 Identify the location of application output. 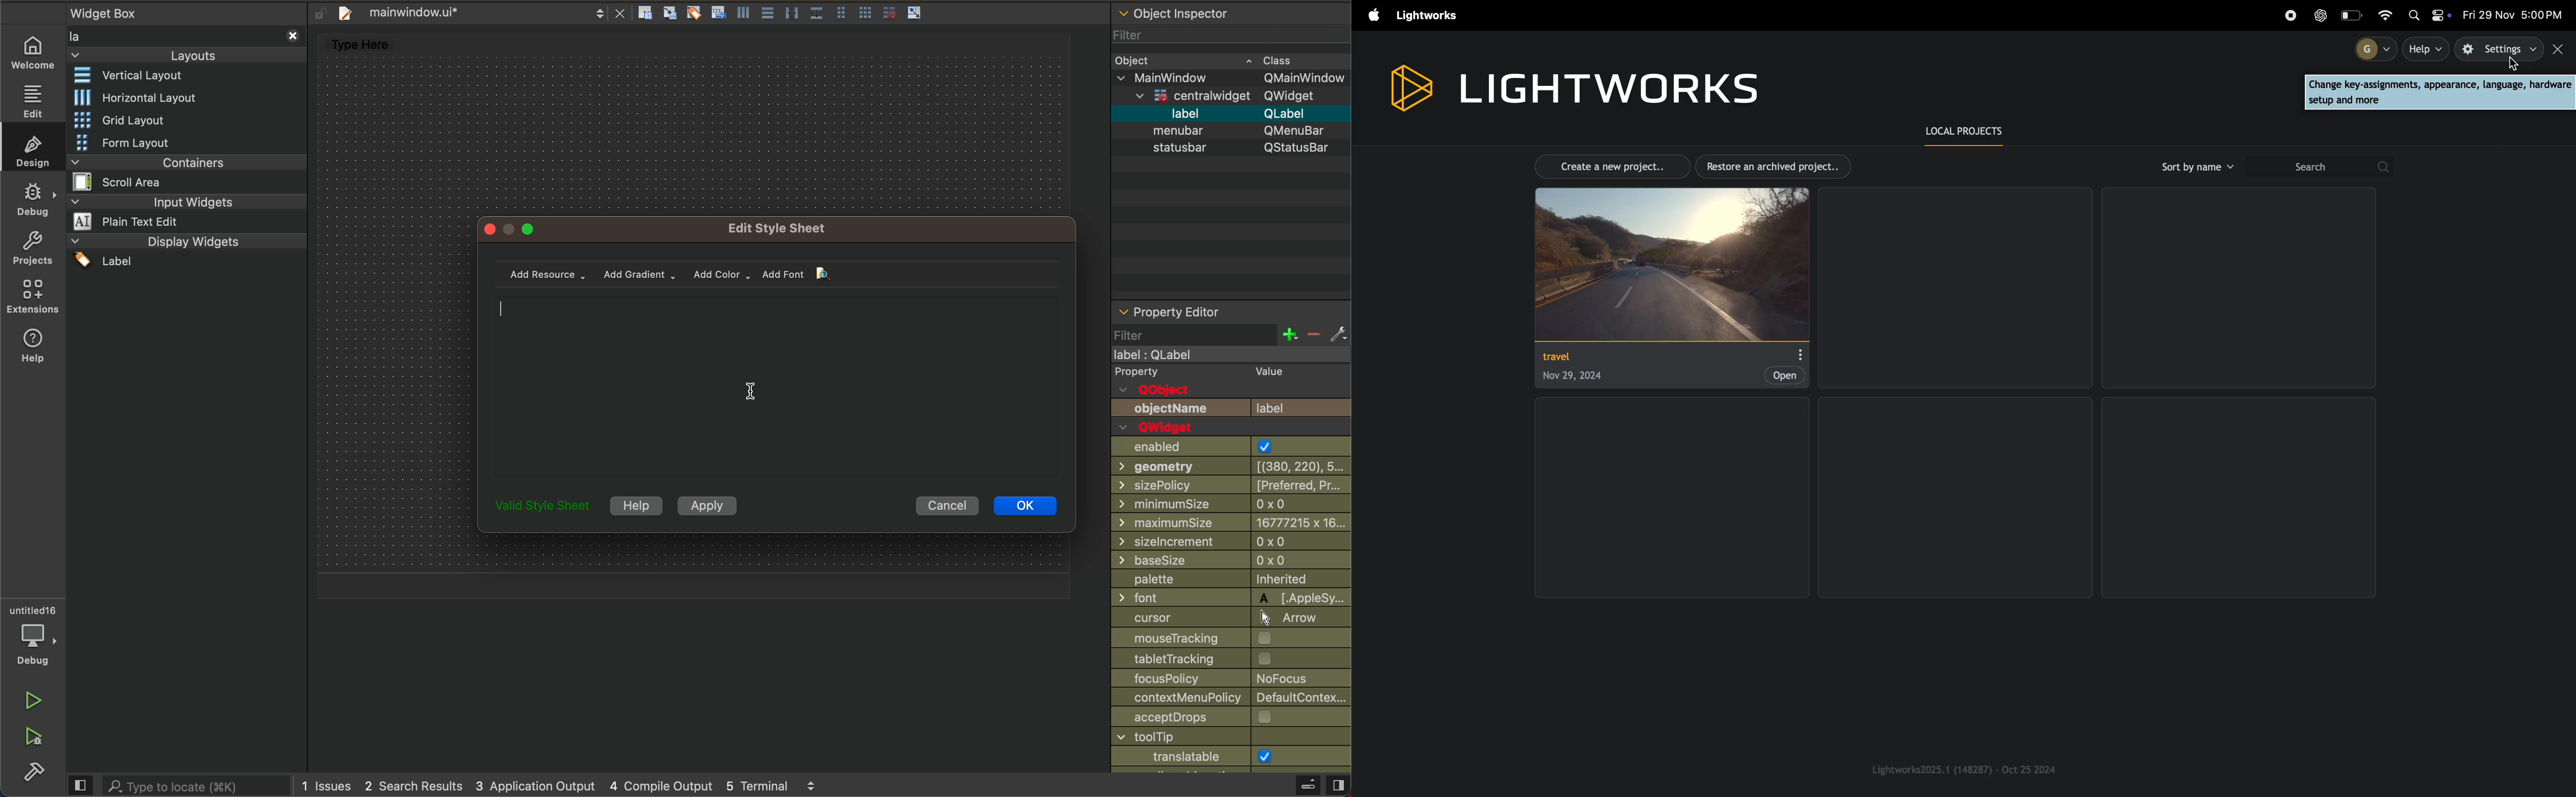
(534, 786).